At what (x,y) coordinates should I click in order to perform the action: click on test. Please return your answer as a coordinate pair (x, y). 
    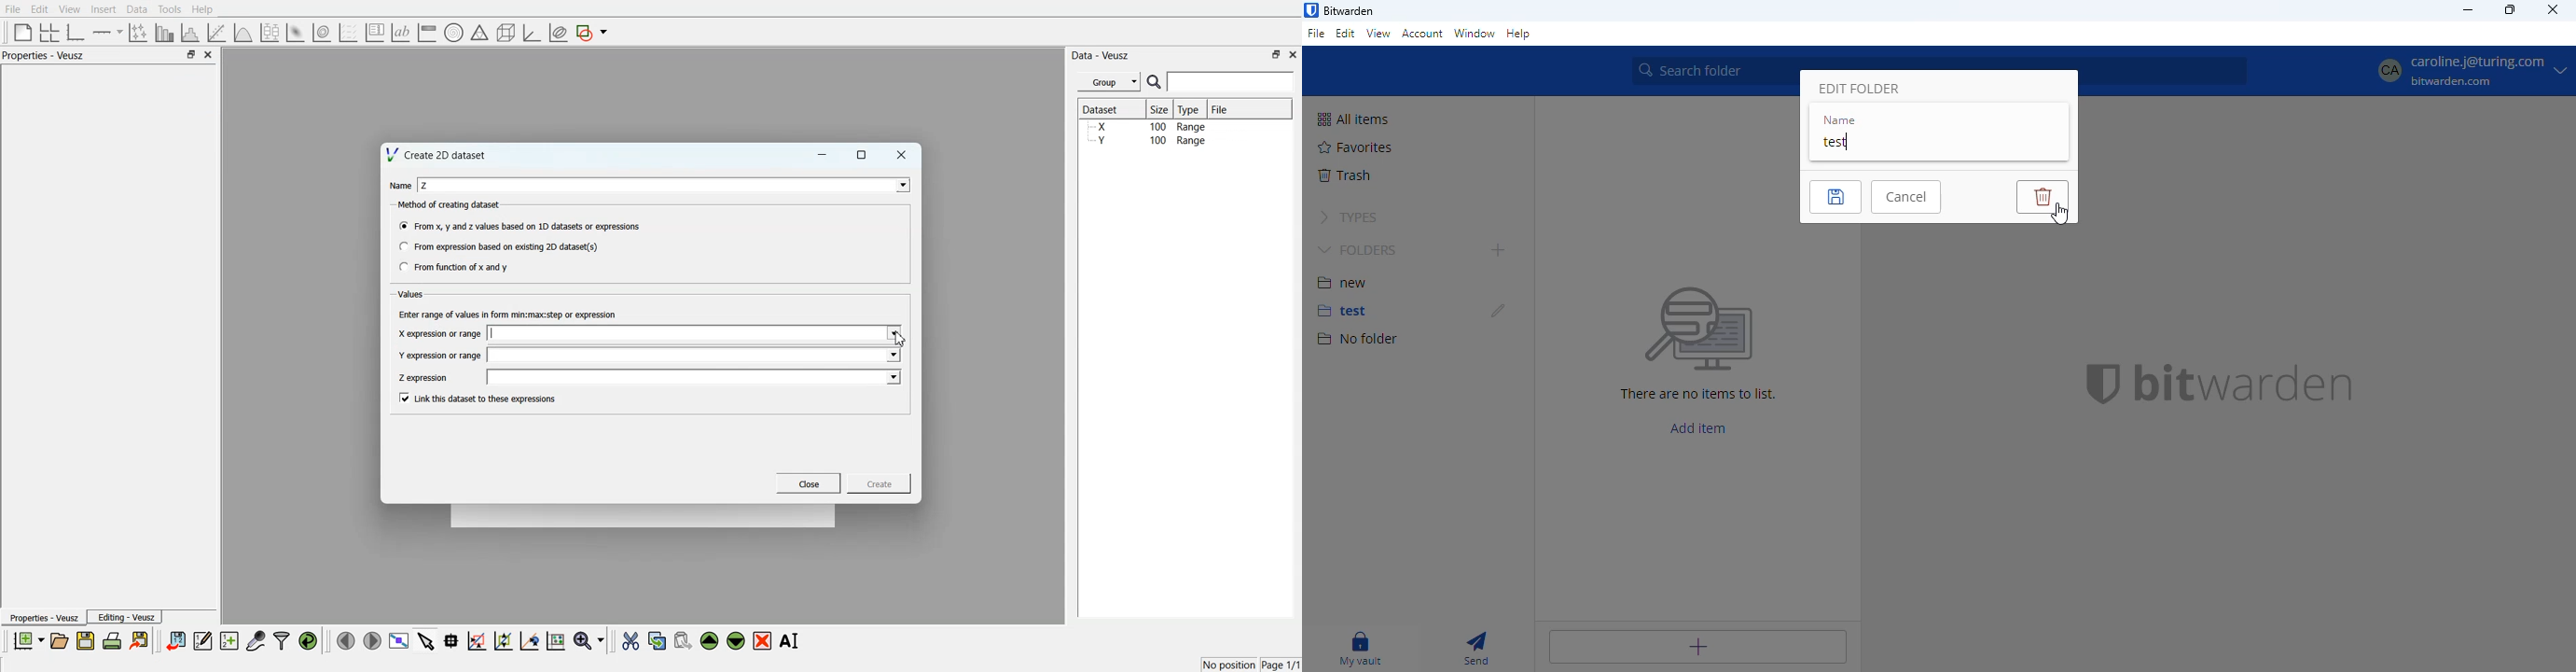
    Looking at the image, I should click on (1339, 311).